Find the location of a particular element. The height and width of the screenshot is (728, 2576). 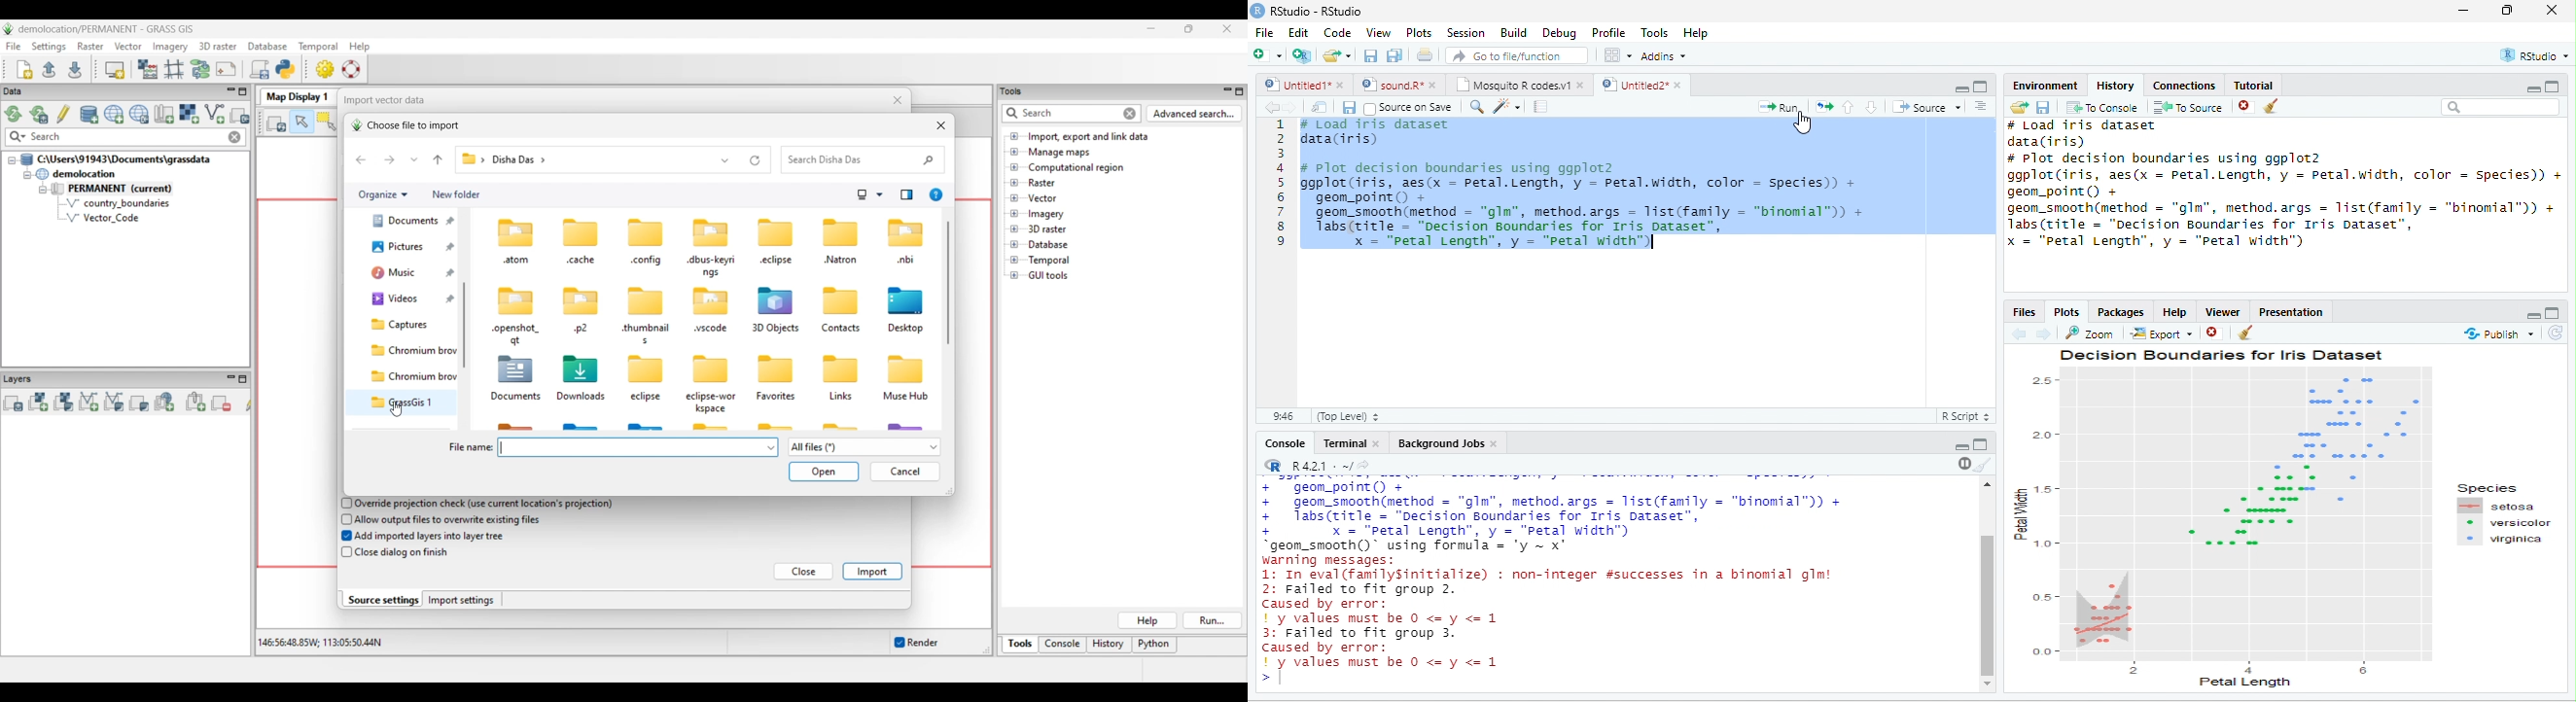

clear is located at coordinates (1984, 465).